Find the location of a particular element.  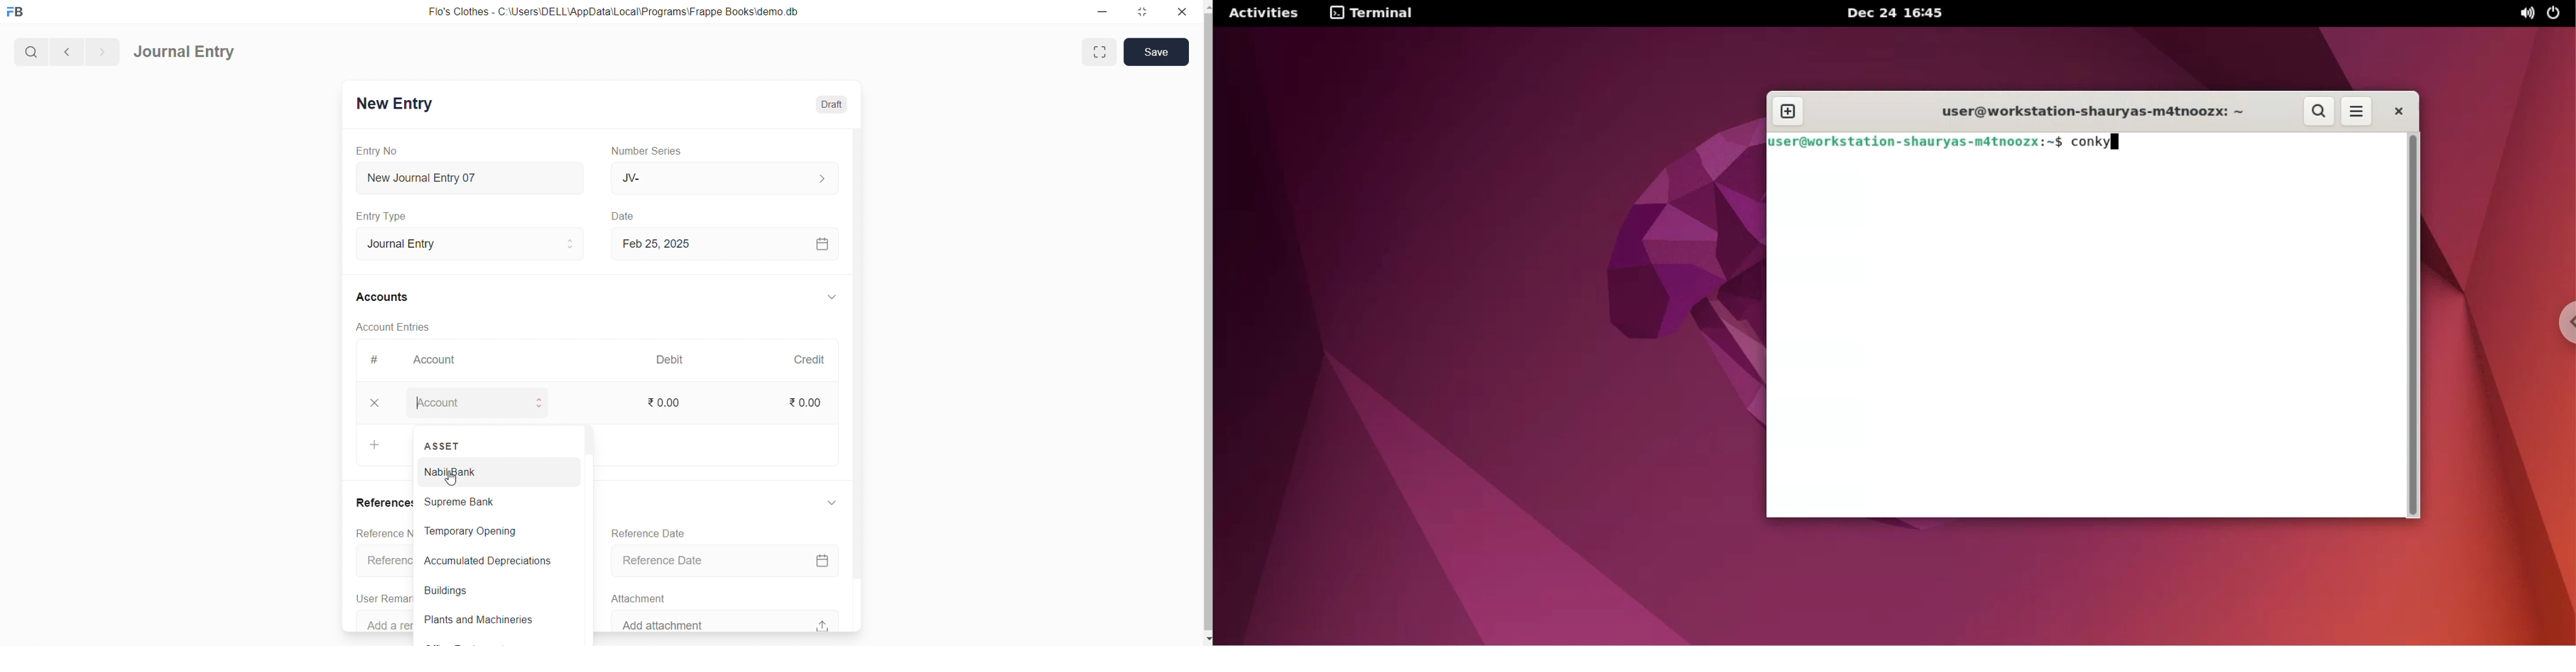

expand/collapse is located at coordinates (833, 298).